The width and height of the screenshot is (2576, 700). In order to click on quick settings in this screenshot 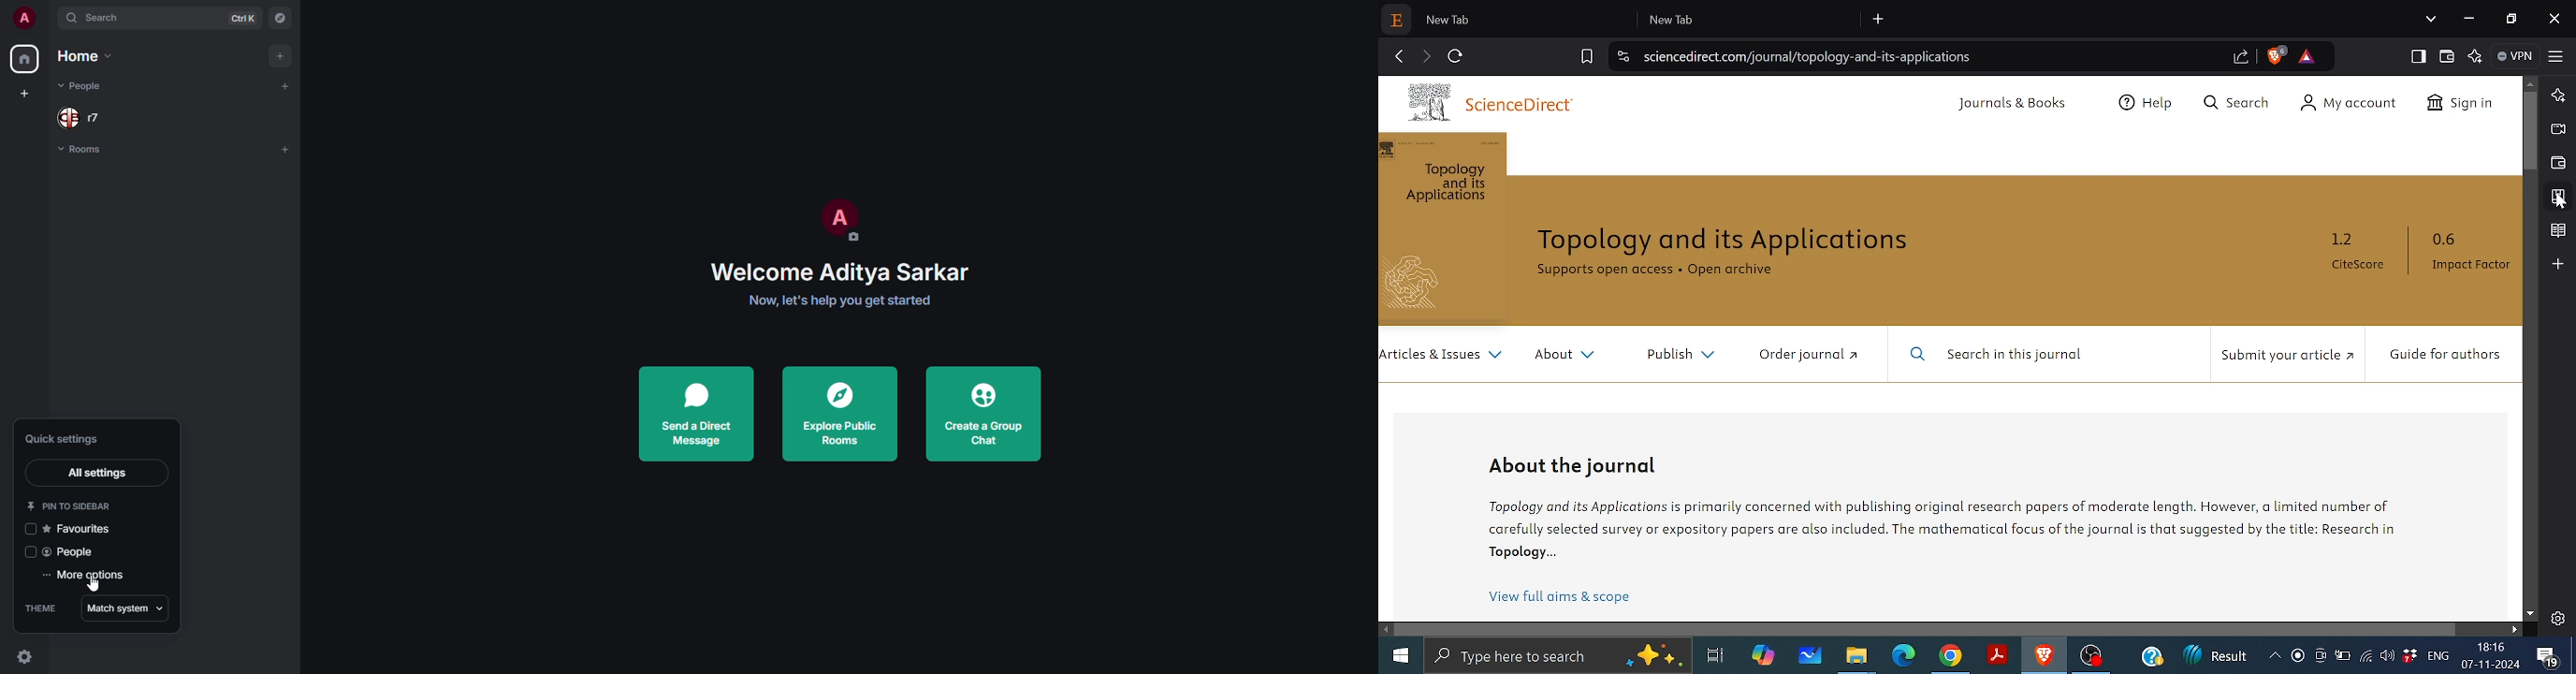, I will do `click(24, 655)`.